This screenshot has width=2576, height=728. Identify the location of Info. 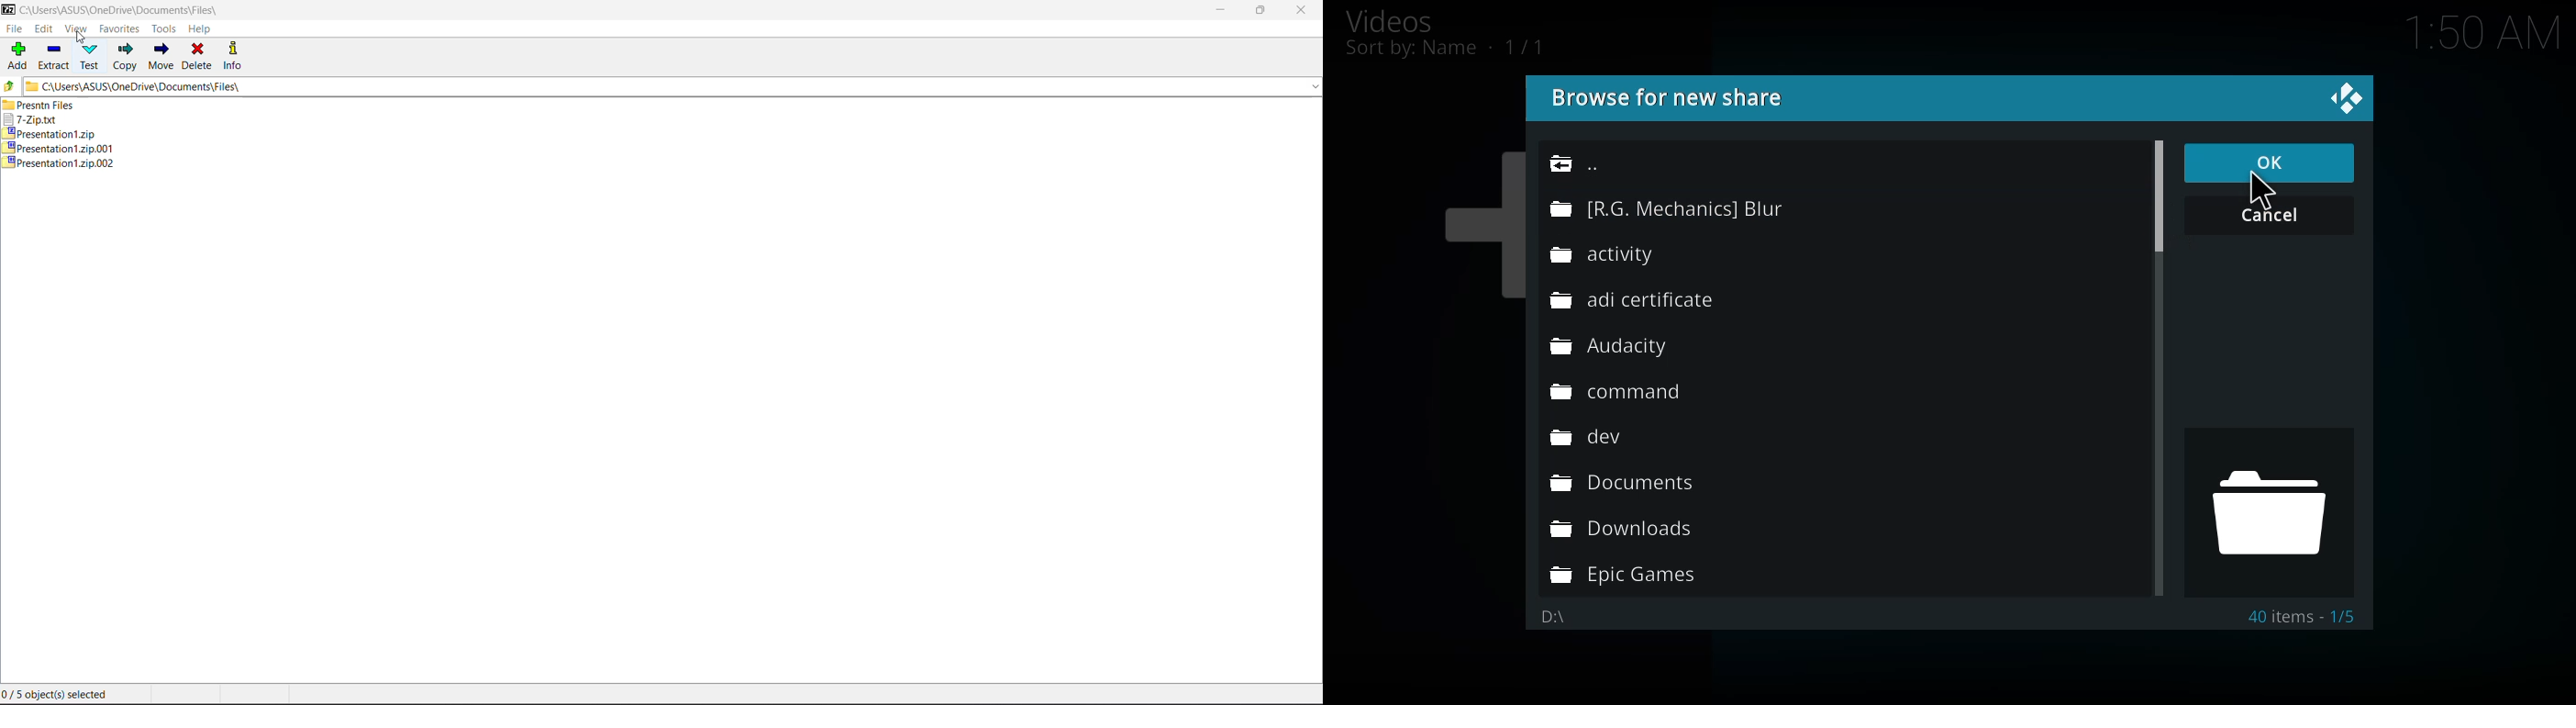
(234, 55).